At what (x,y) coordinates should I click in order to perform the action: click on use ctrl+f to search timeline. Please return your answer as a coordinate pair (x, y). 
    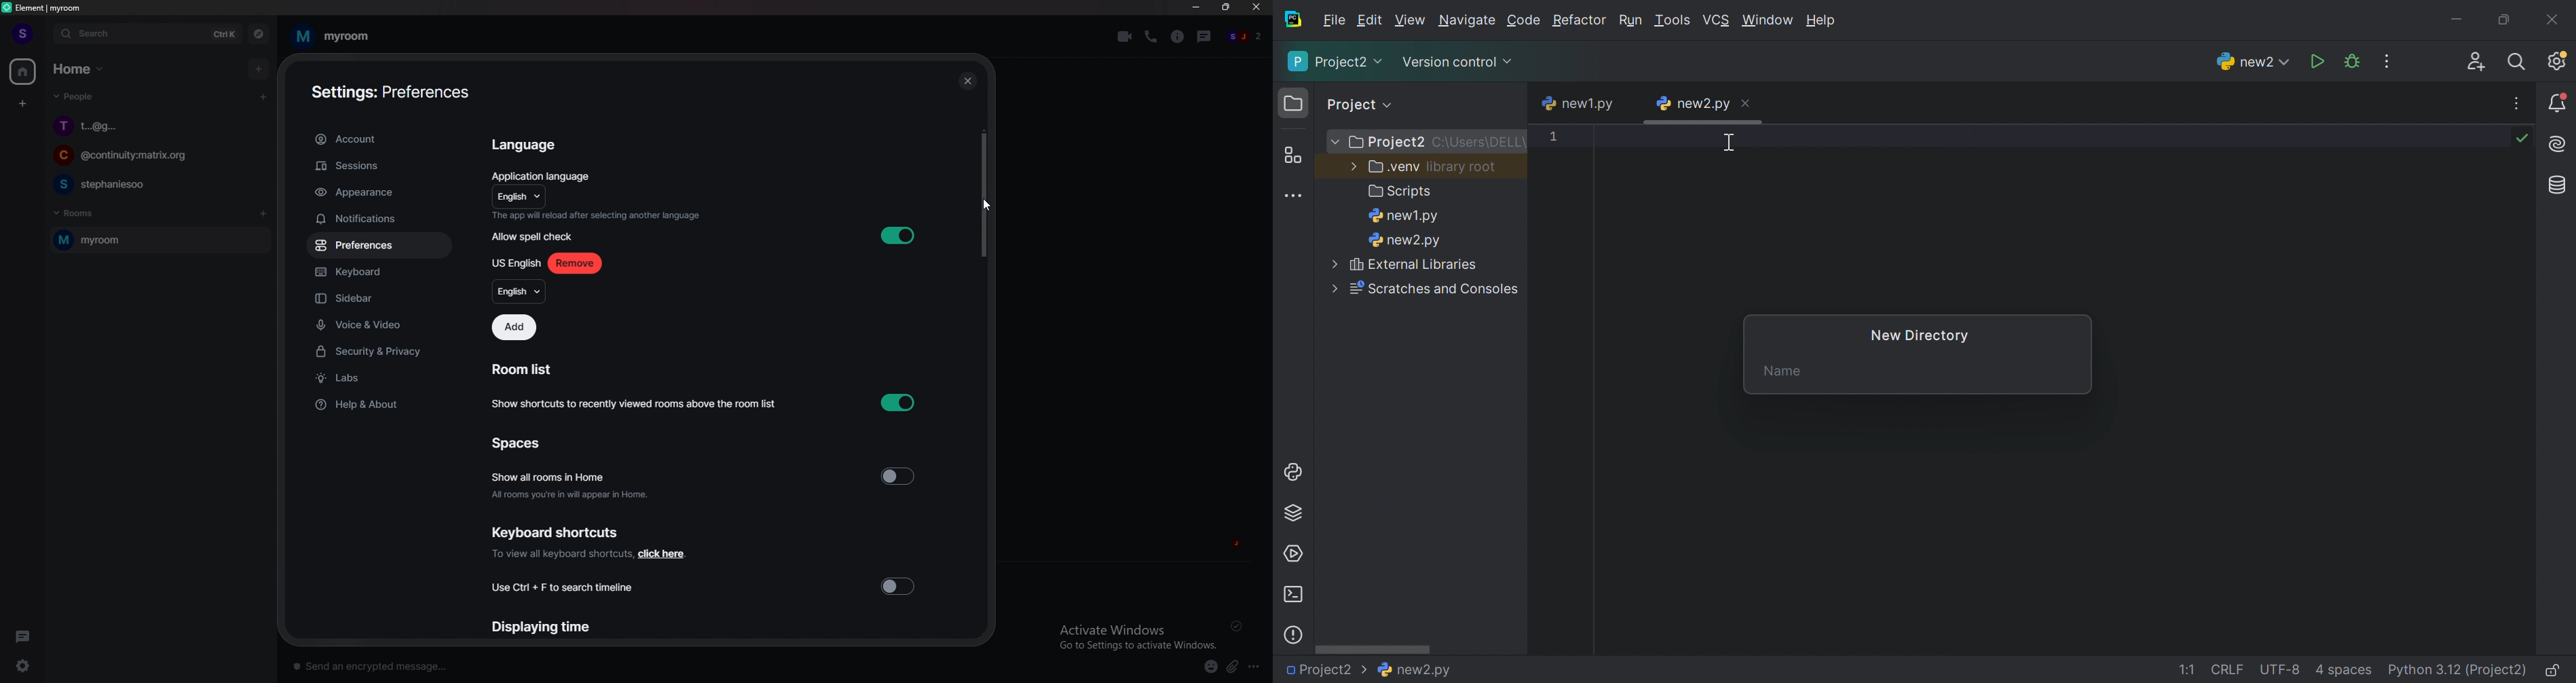
    Looking at the image, I should click on (567, 587).